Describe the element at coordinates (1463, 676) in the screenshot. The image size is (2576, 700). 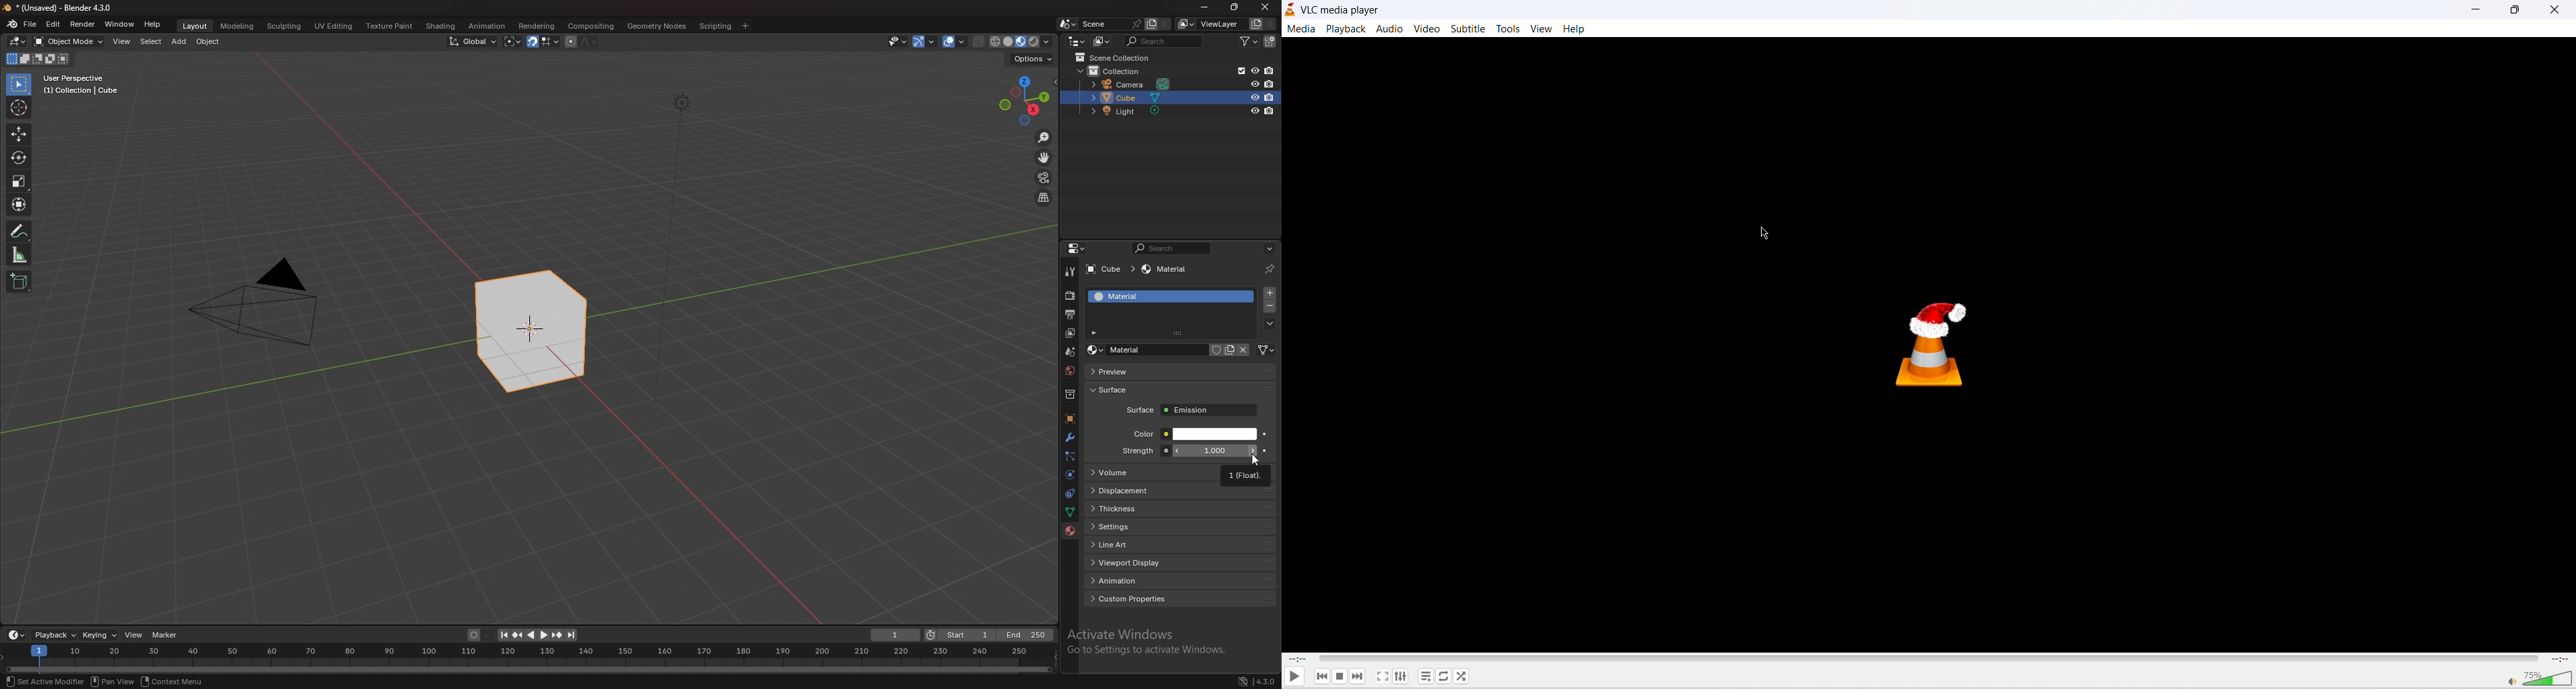
I see `shuffle` at that location.